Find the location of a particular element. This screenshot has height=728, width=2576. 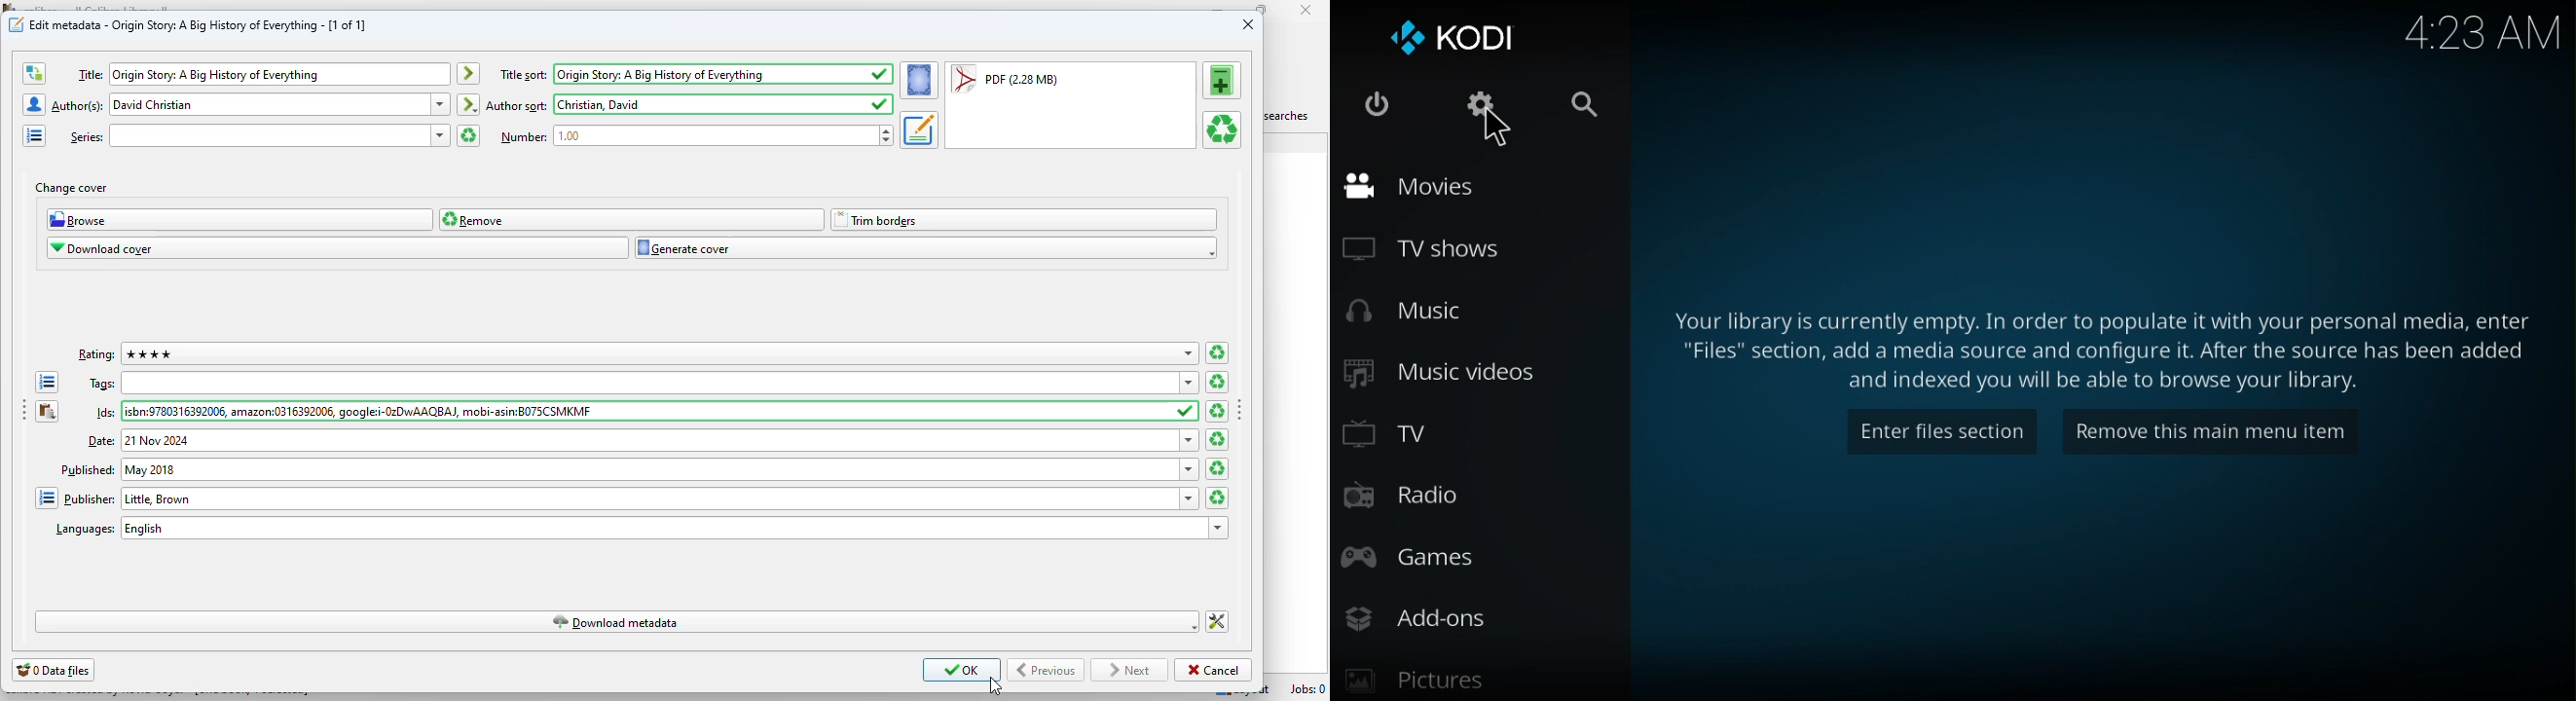

Games is located at coordinates (1415, 558).